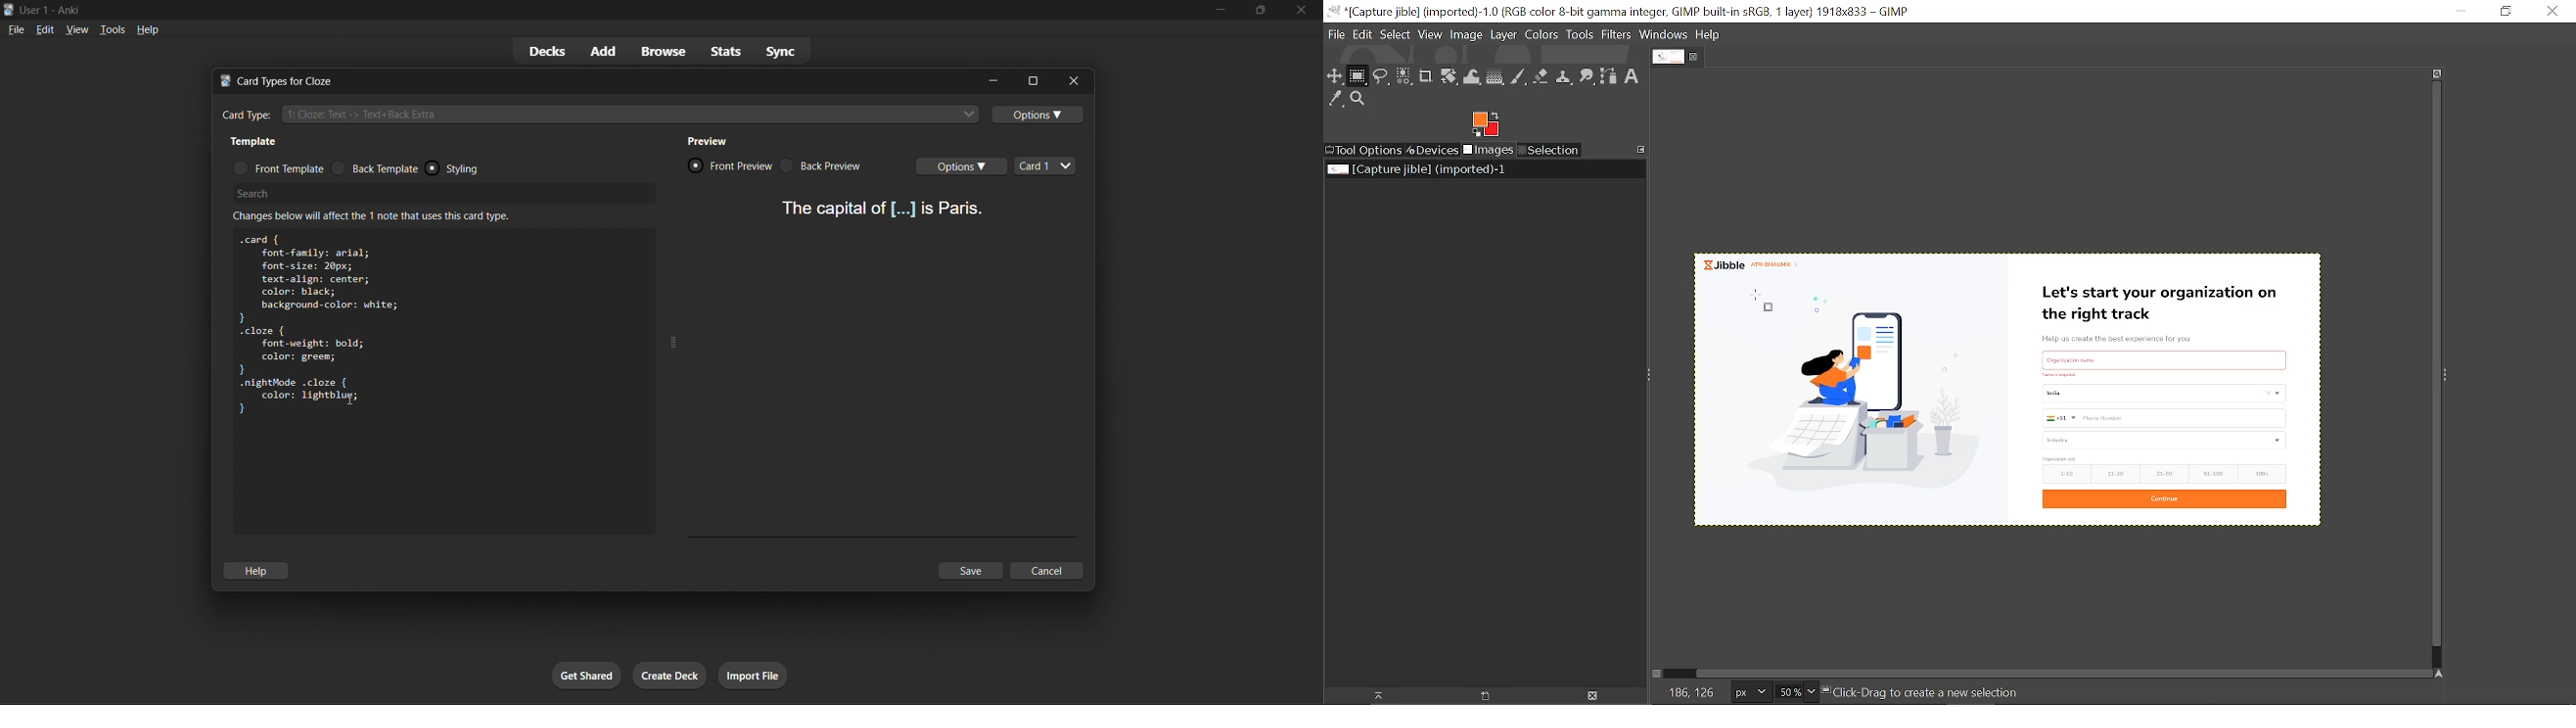 This screenshot has height=728, width=2576. I want to click on Select, so click(1396, 34).